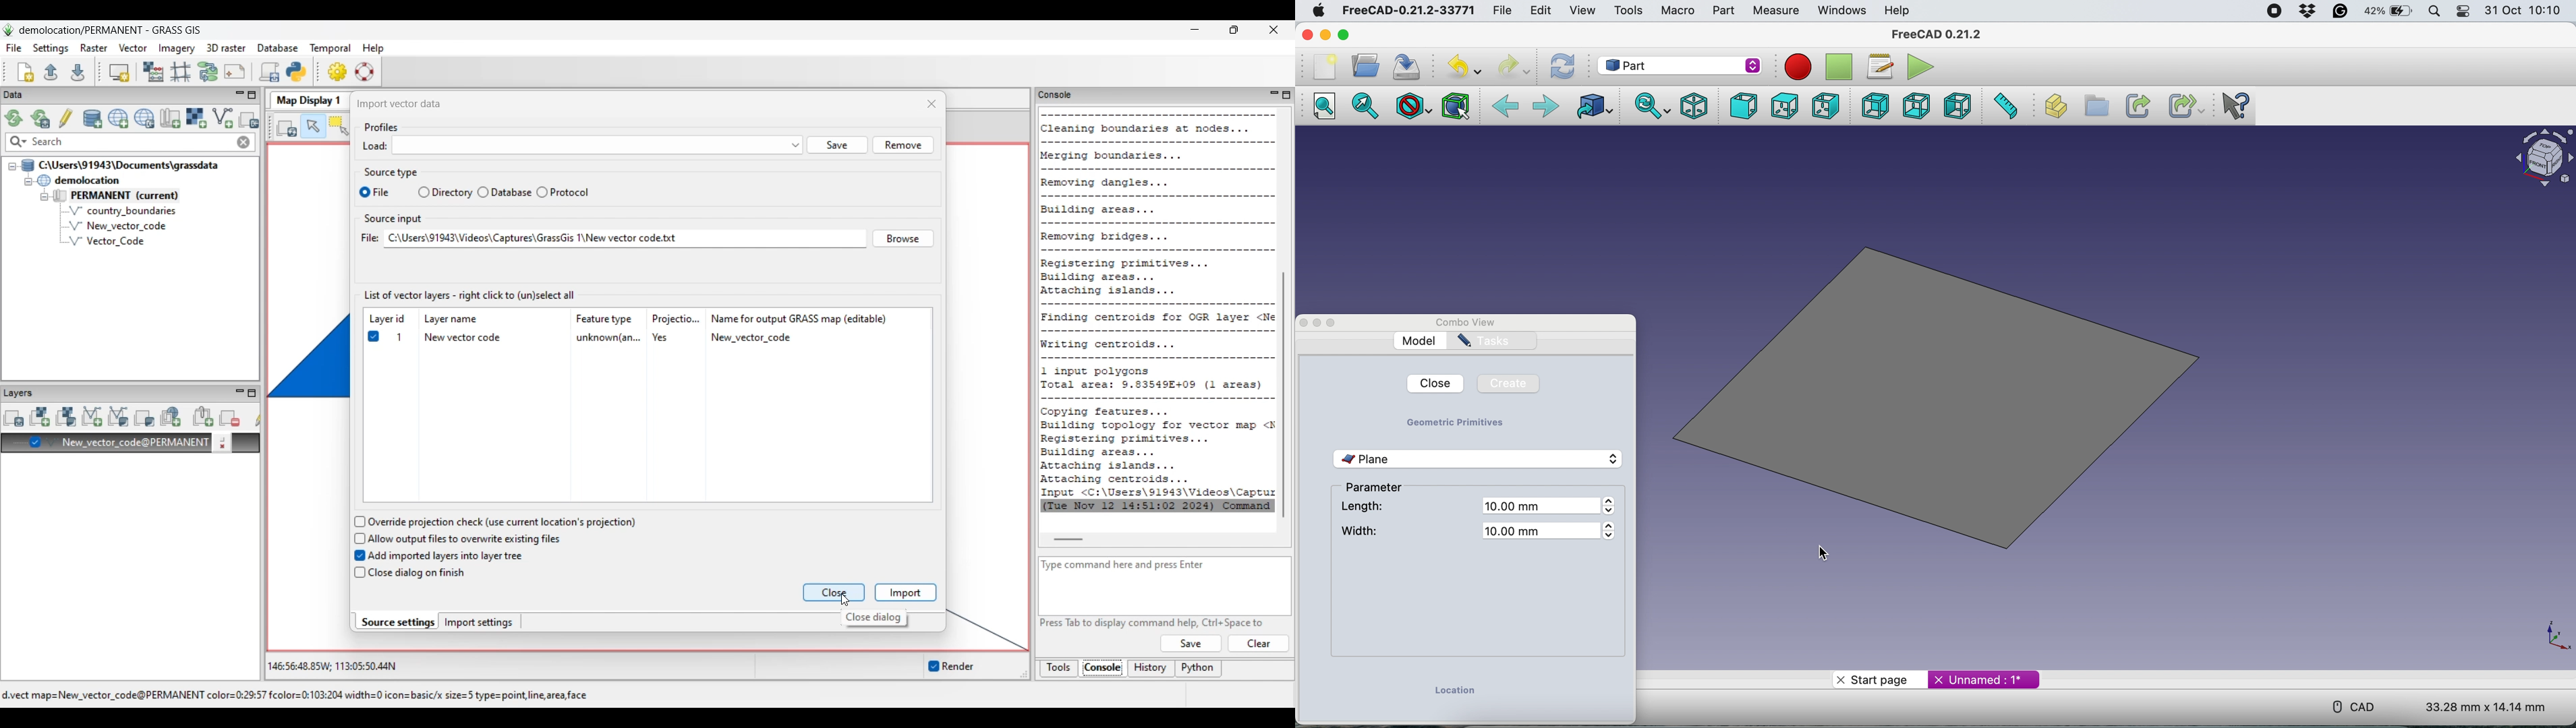 Image resolution: width=2576 pixels, height=728 pixels. Describe the element at coordinates (1680, 9) in the screenshot. I see `Macro` at that location.